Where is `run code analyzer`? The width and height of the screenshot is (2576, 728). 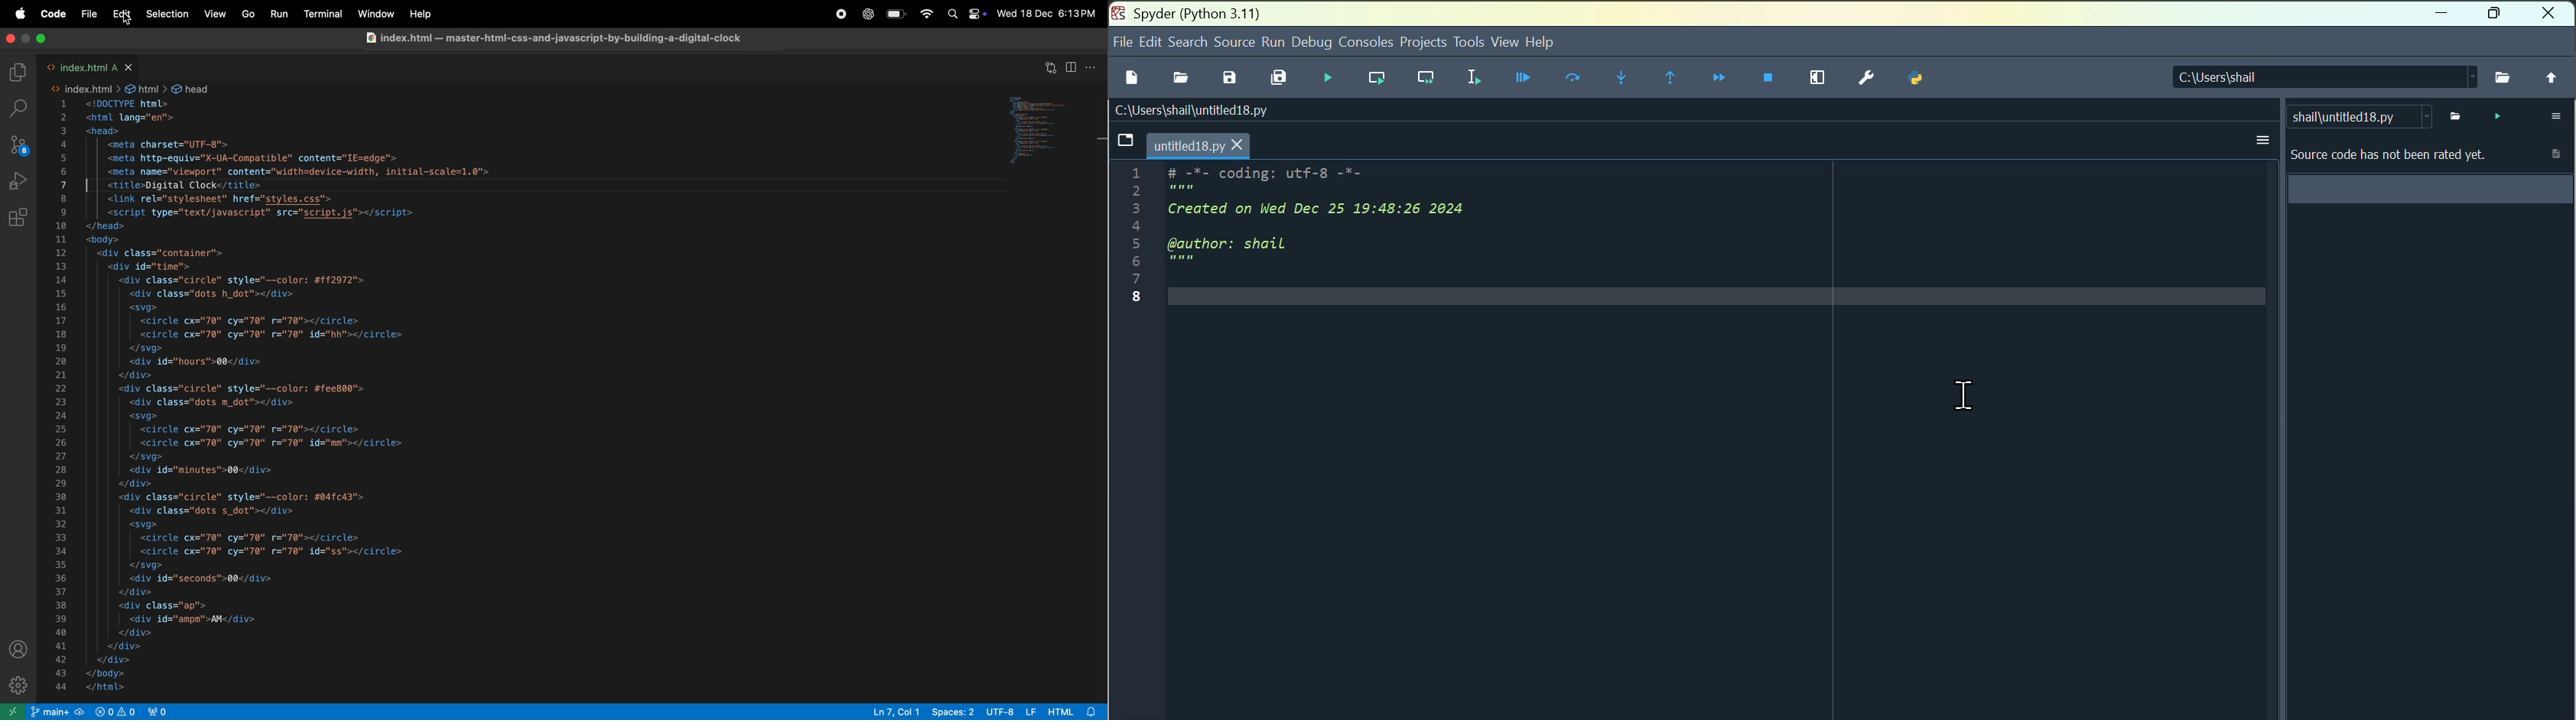
run code analyzer is located at coordinates (2494, 115).